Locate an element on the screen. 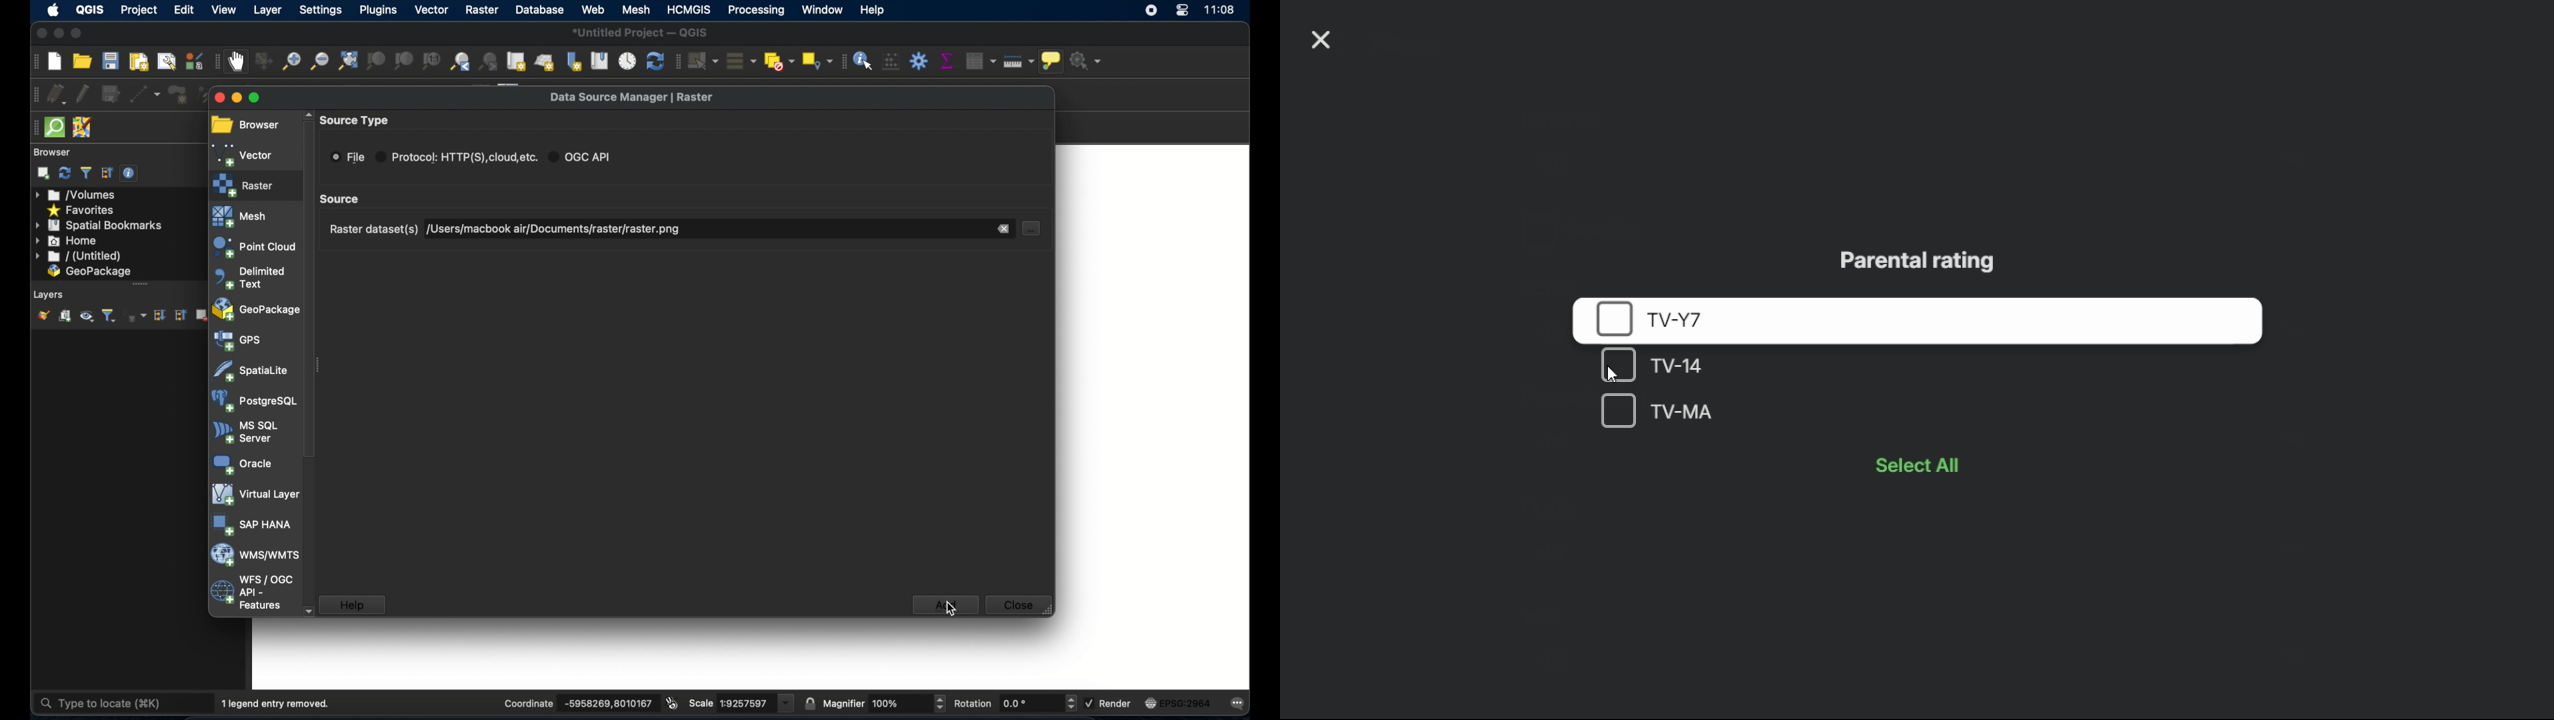  maximize is located at coordinates (77, 33).